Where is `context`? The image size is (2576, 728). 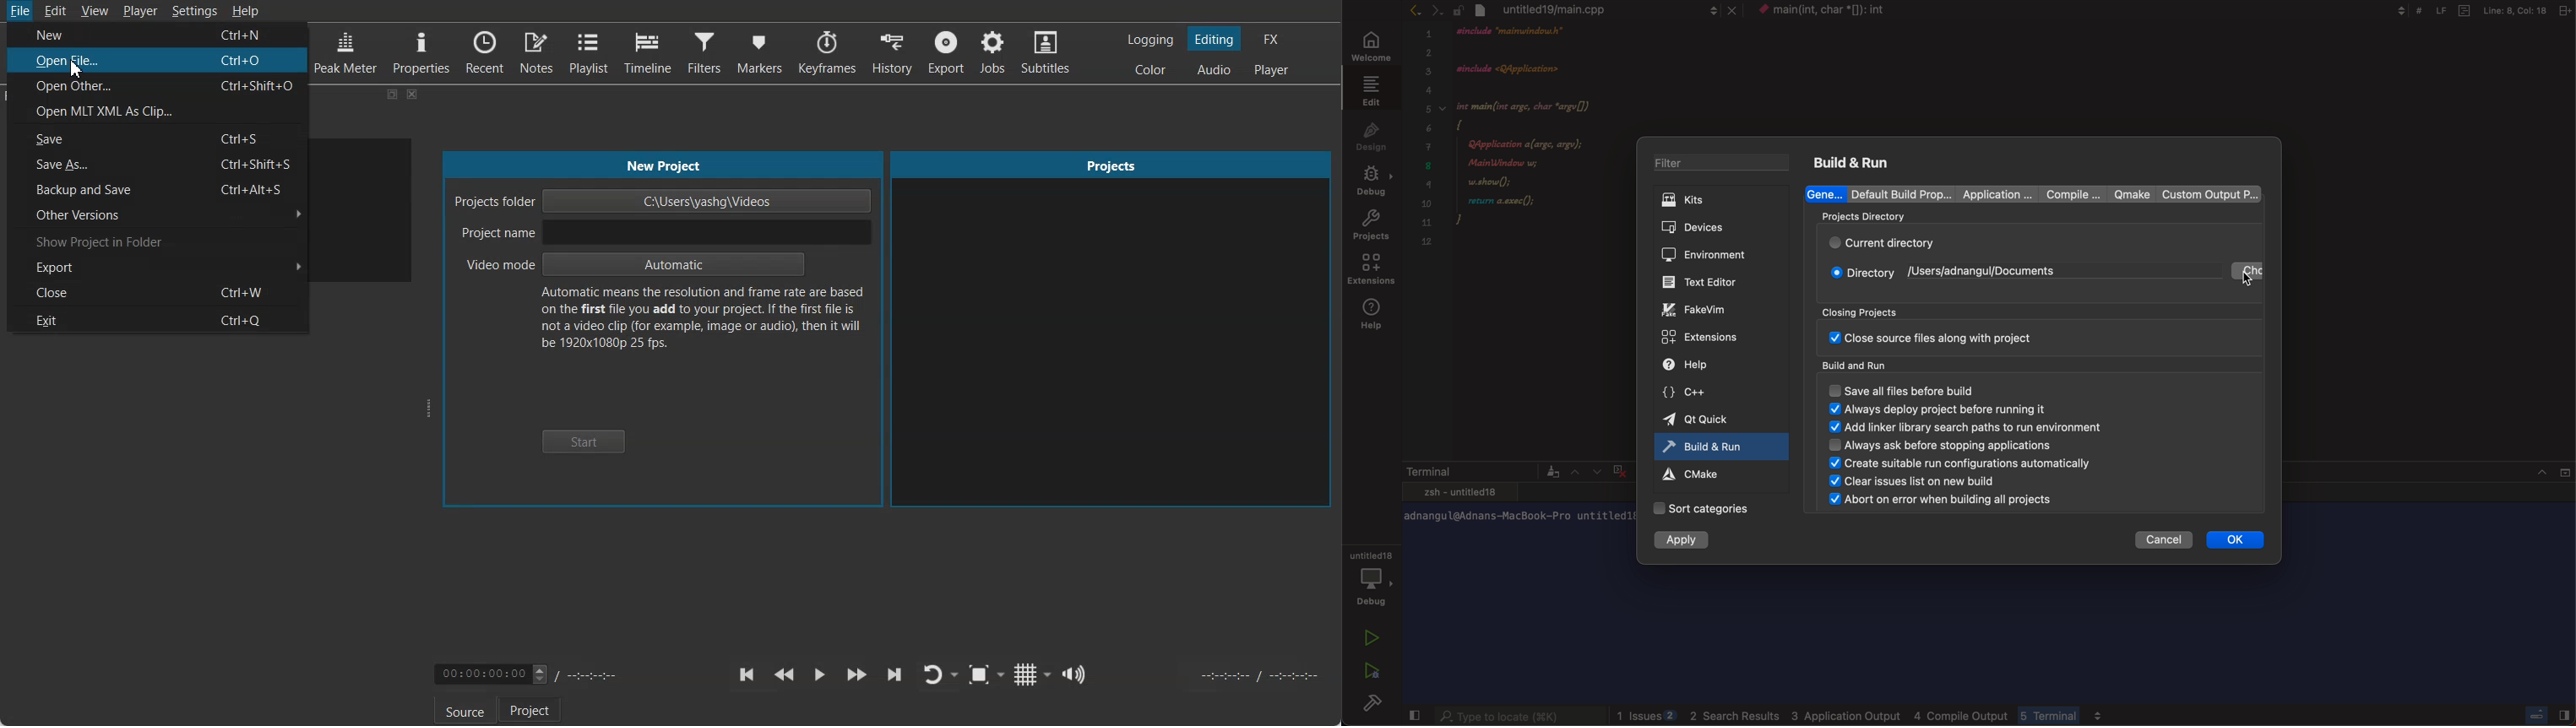
context is located at coordinates (1842, 10).